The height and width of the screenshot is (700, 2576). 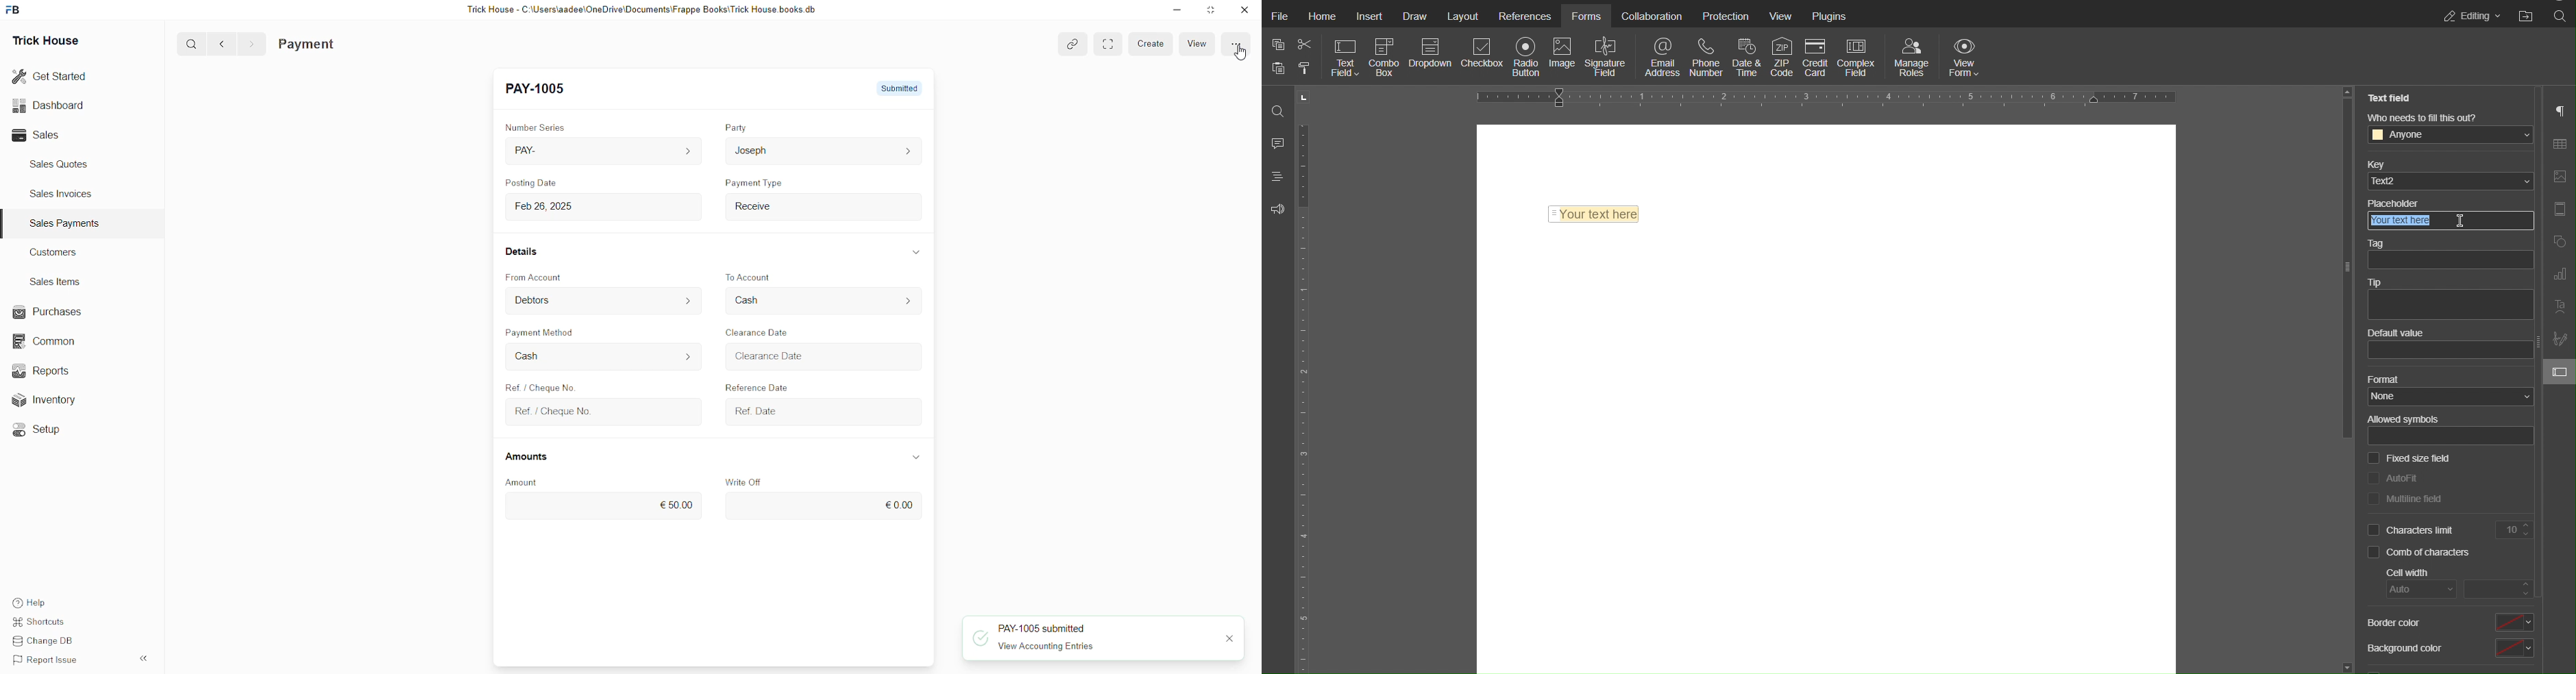 What do you see at coordinates (565, 605) in the screenshot?
I see `Type` at bounding box center [565, 605].